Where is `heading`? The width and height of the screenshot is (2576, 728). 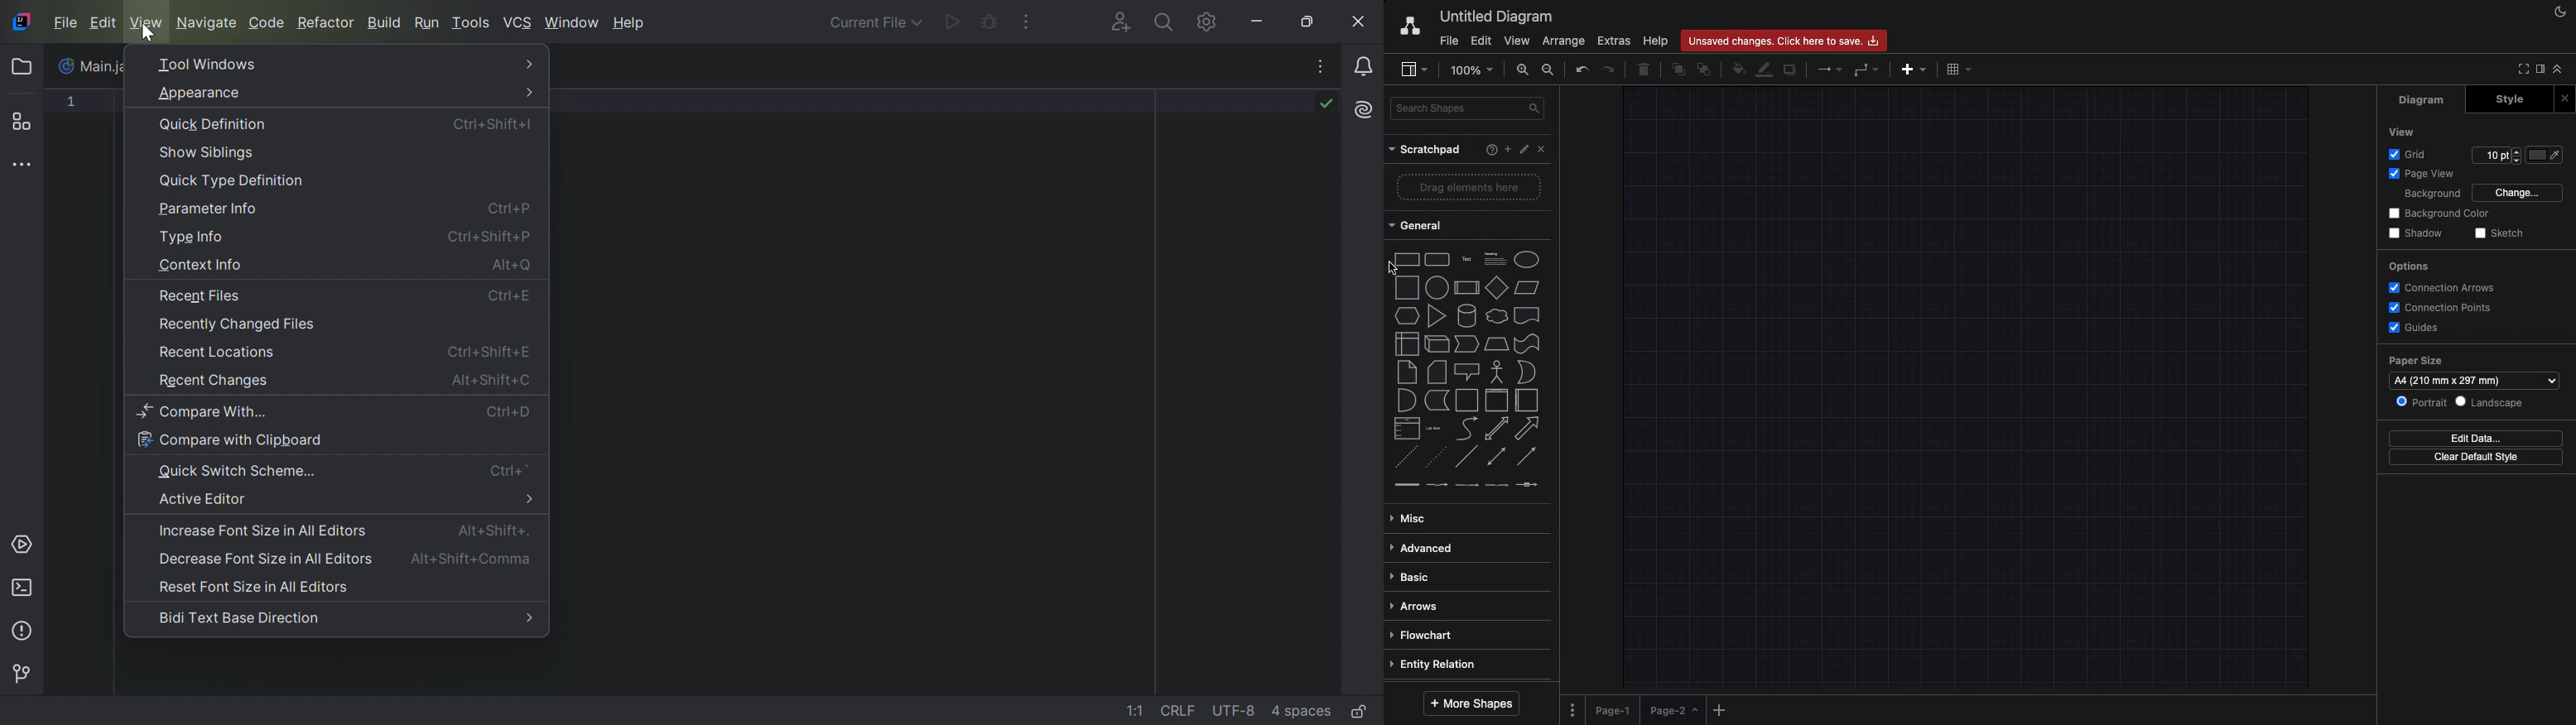 heading is located at coordinates (1495, 257).